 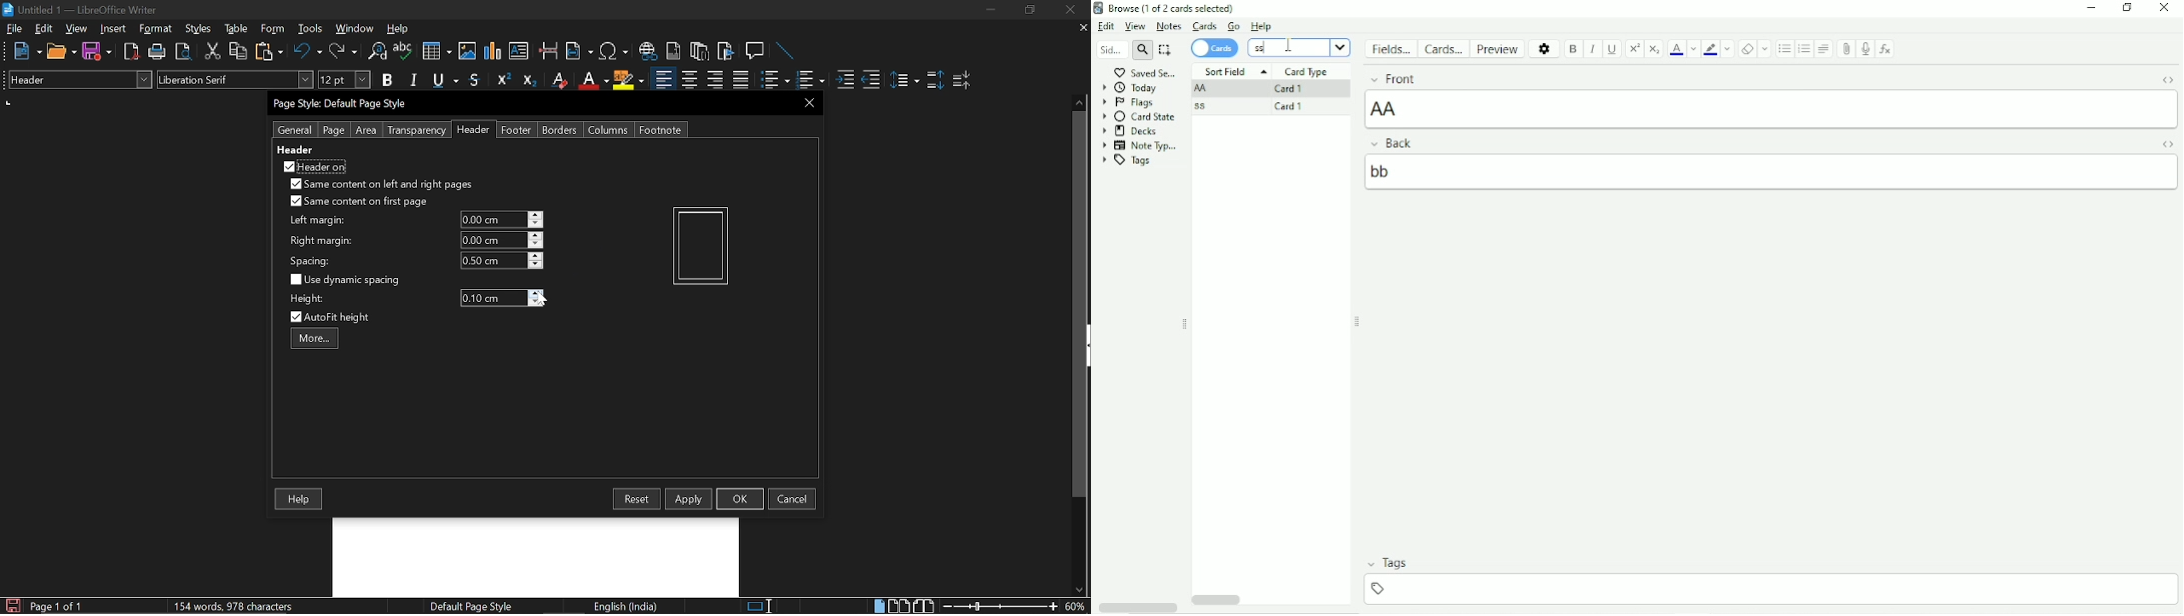 I want to click on Today, so click(x=1131, y=88).